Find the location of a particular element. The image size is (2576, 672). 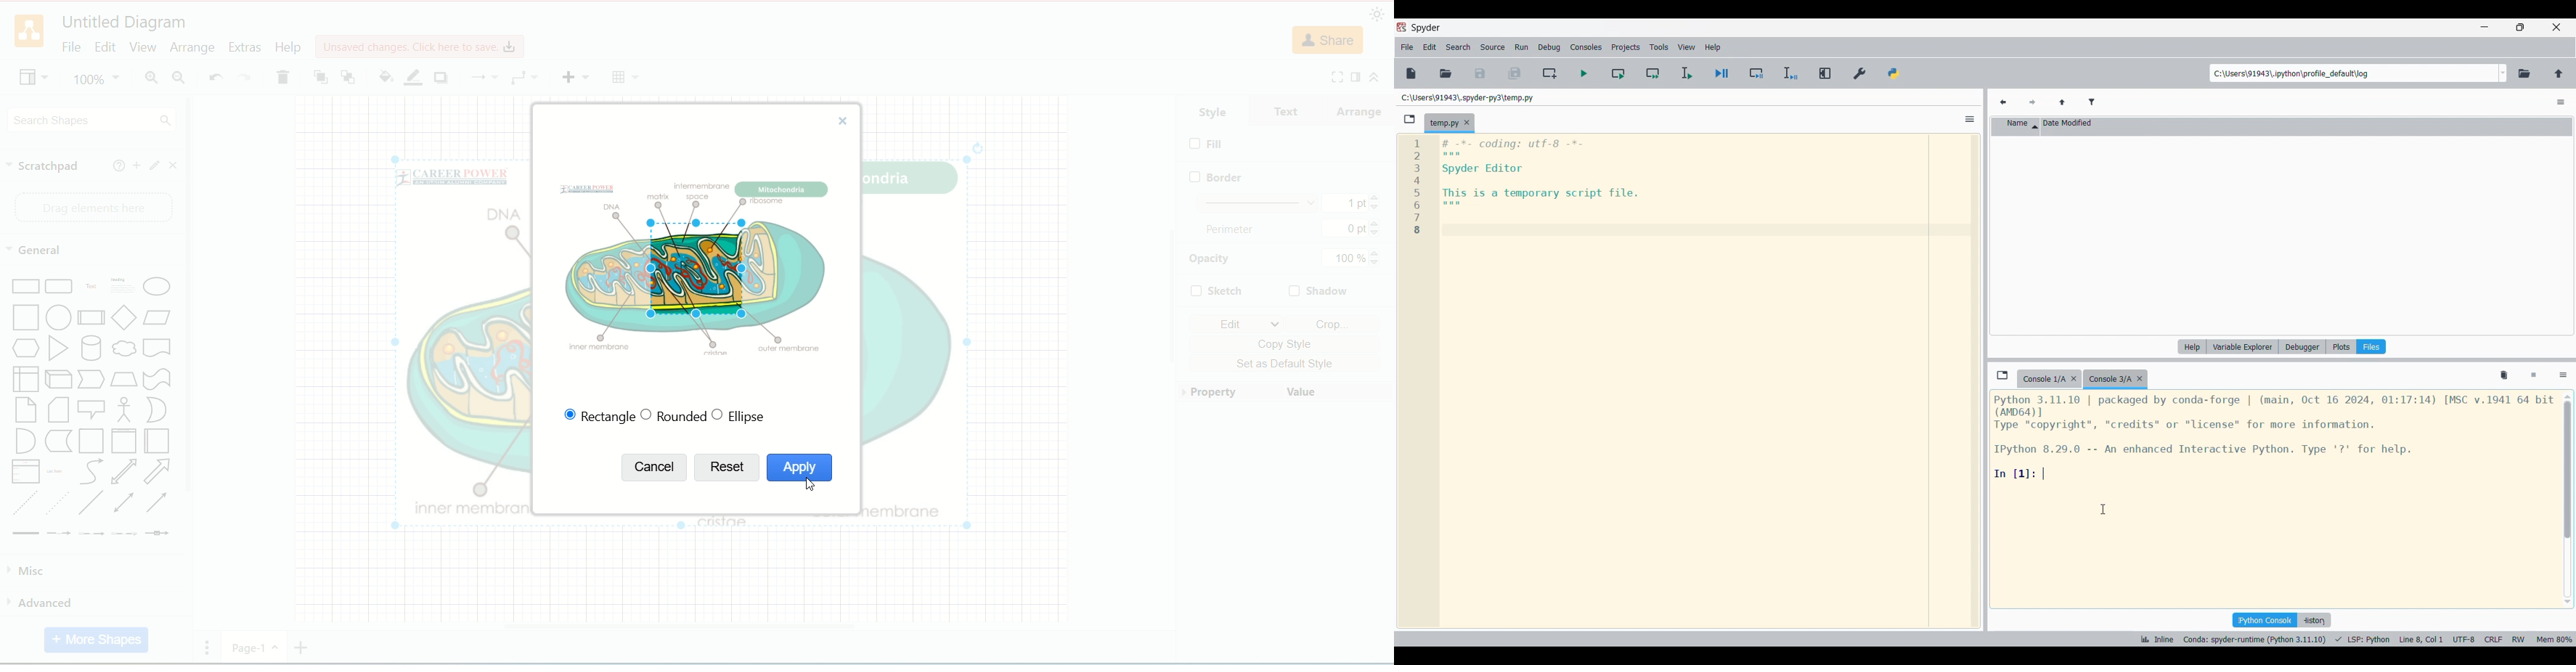

Parent is located at coordinates (2063, 103).